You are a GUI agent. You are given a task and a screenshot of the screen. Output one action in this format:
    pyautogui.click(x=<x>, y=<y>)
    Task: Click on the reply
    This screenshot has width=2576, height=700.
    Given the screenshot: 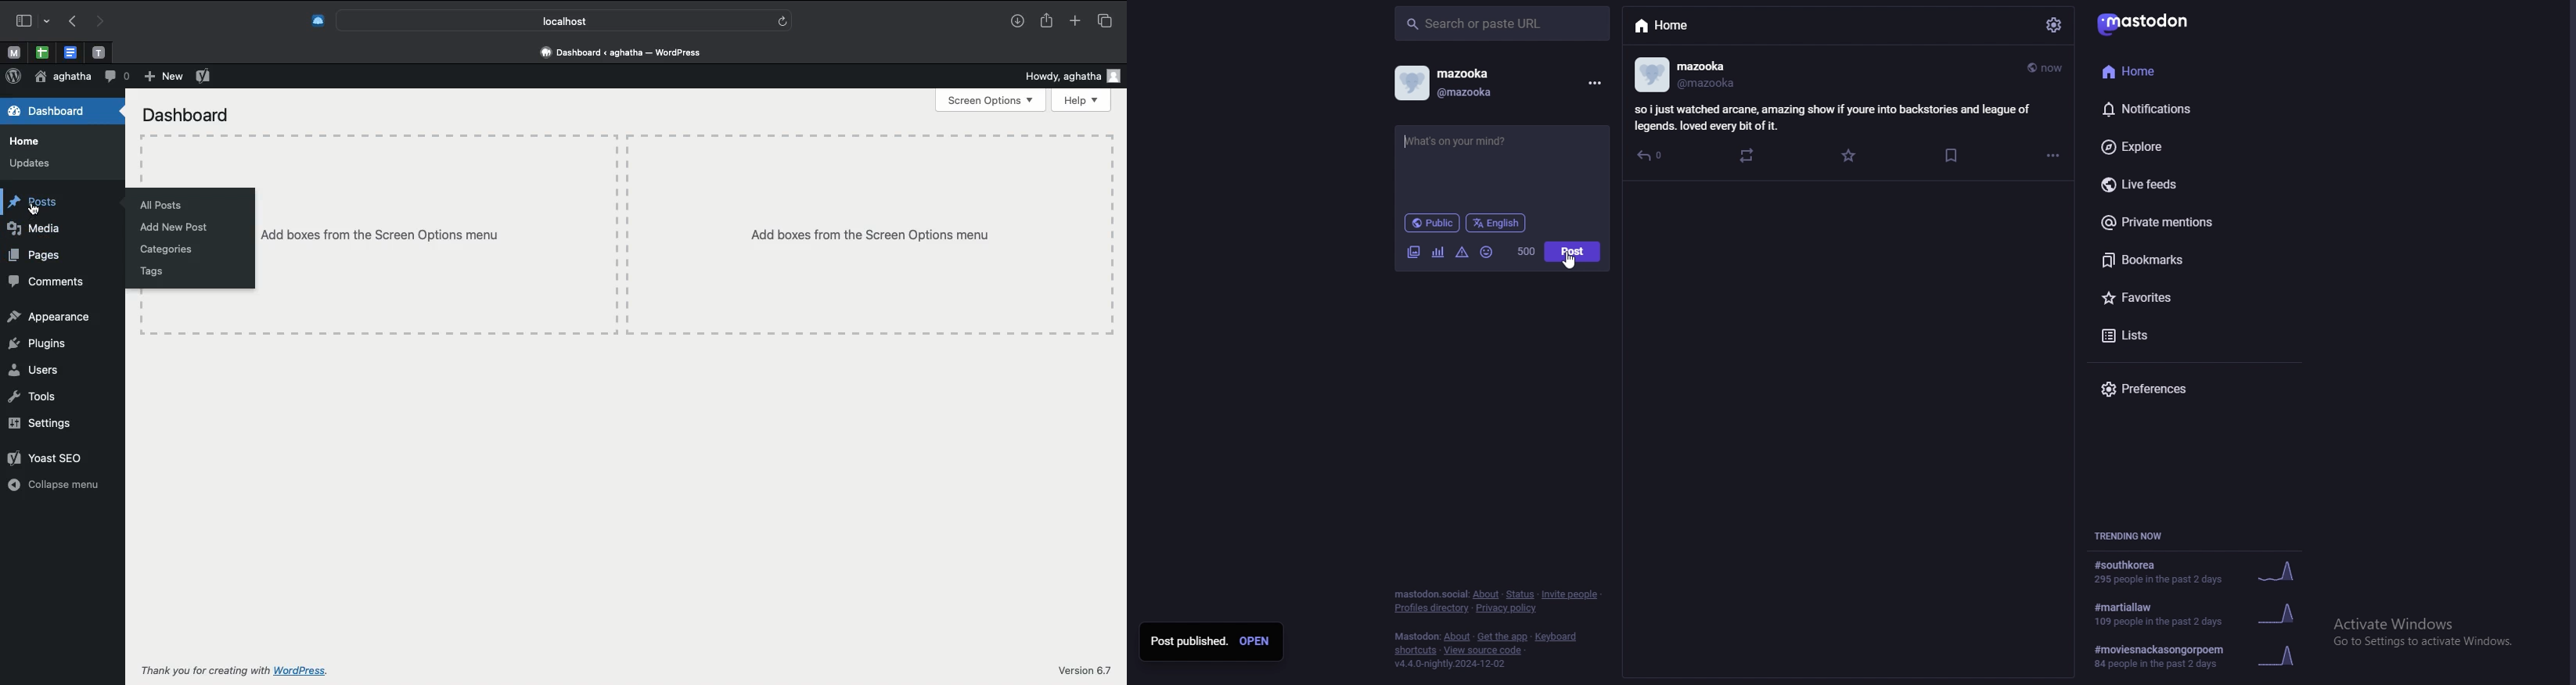 What is the action you would take?
    pyautogui.click(x=1651, y=156)
    